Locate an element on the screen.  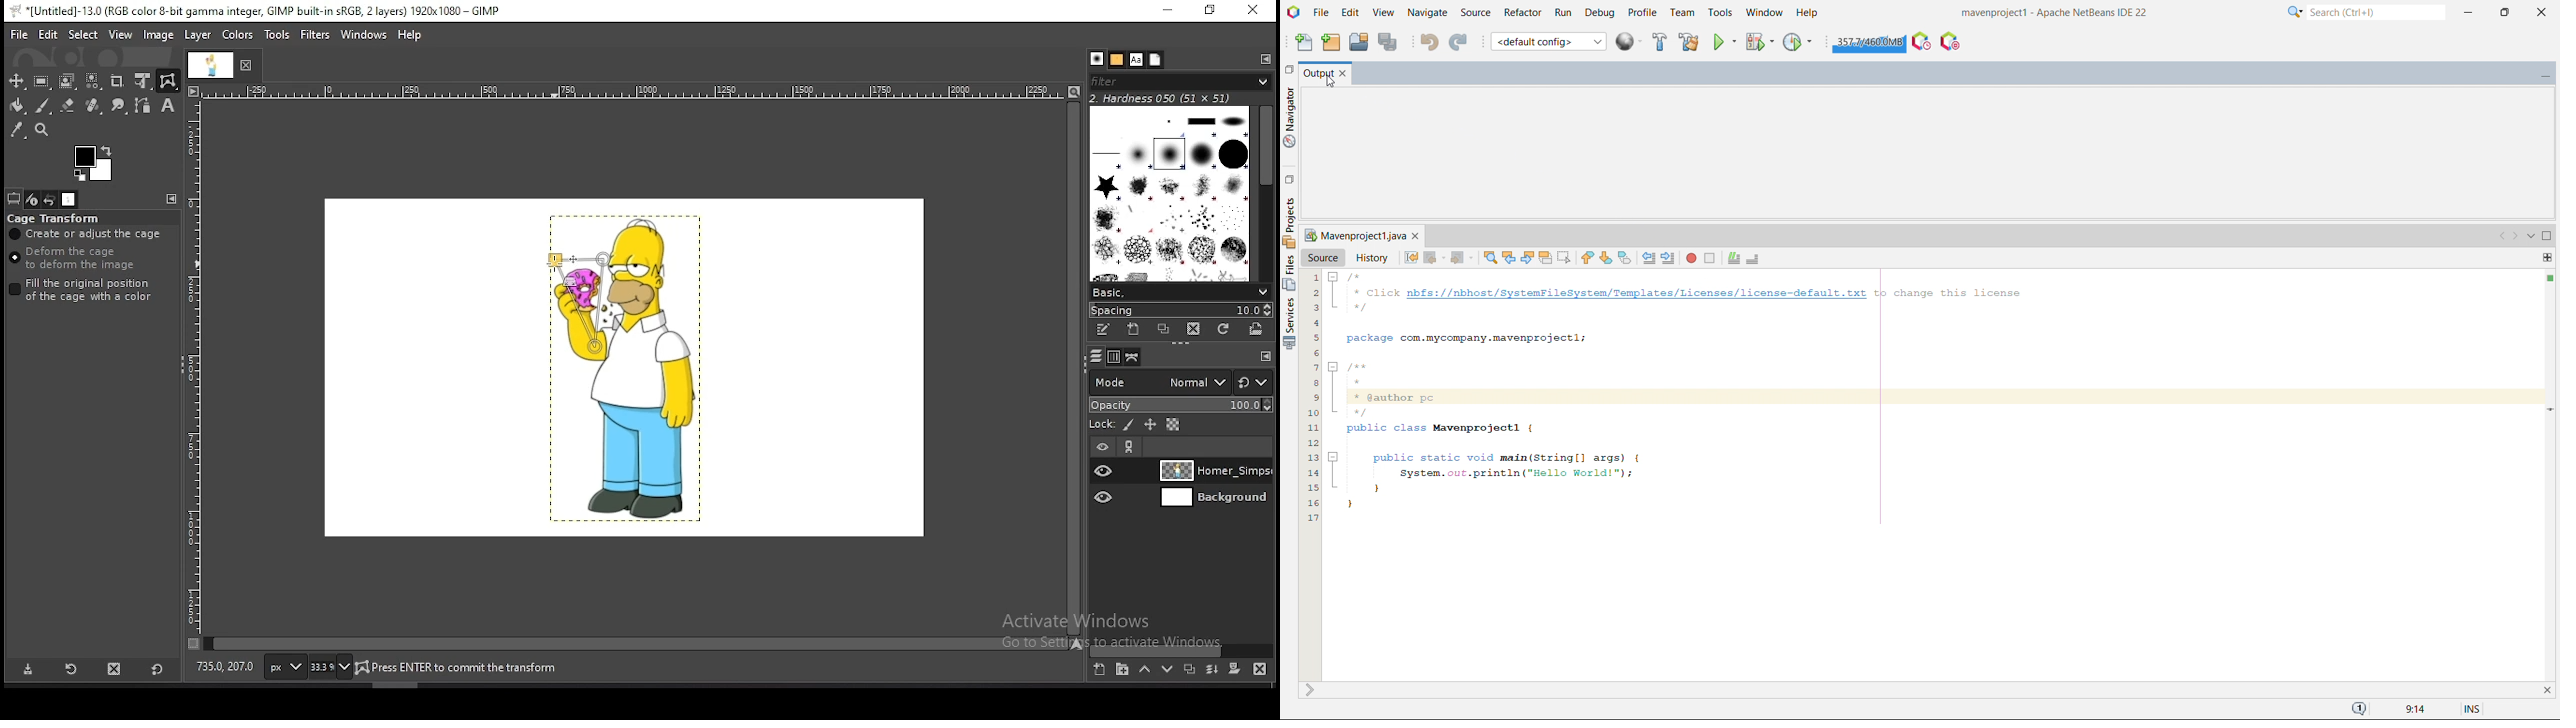
image is located at coordinates (160, 37).